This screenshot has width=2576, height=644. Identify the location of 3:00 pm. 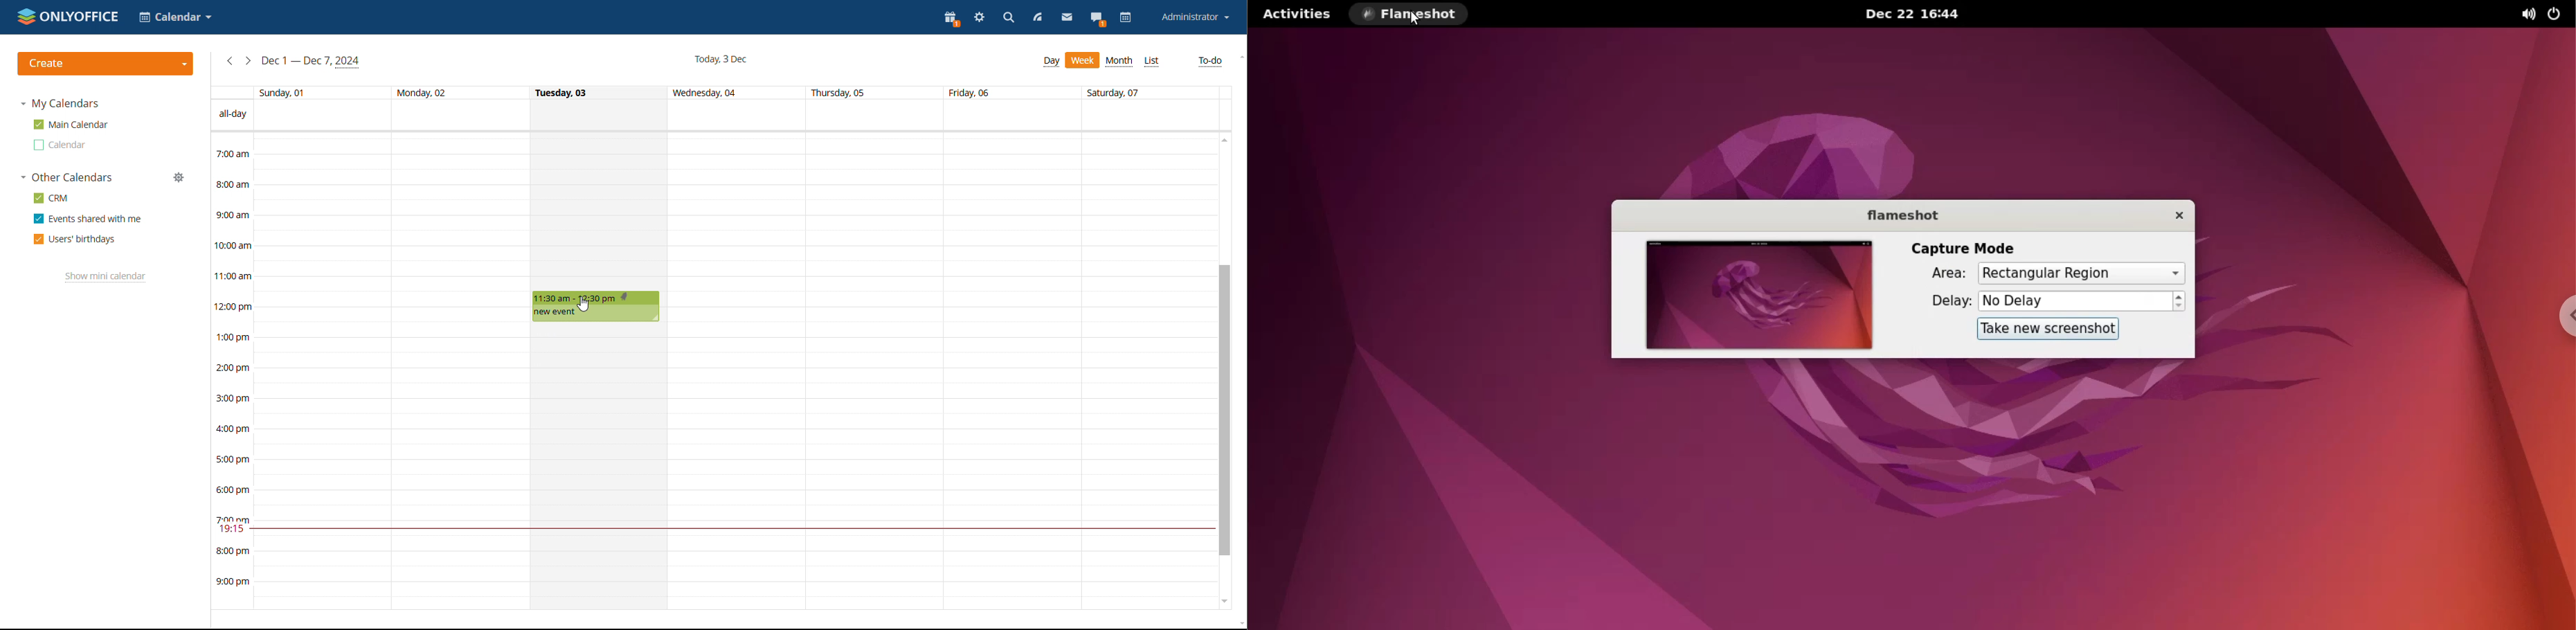
(235, 398).